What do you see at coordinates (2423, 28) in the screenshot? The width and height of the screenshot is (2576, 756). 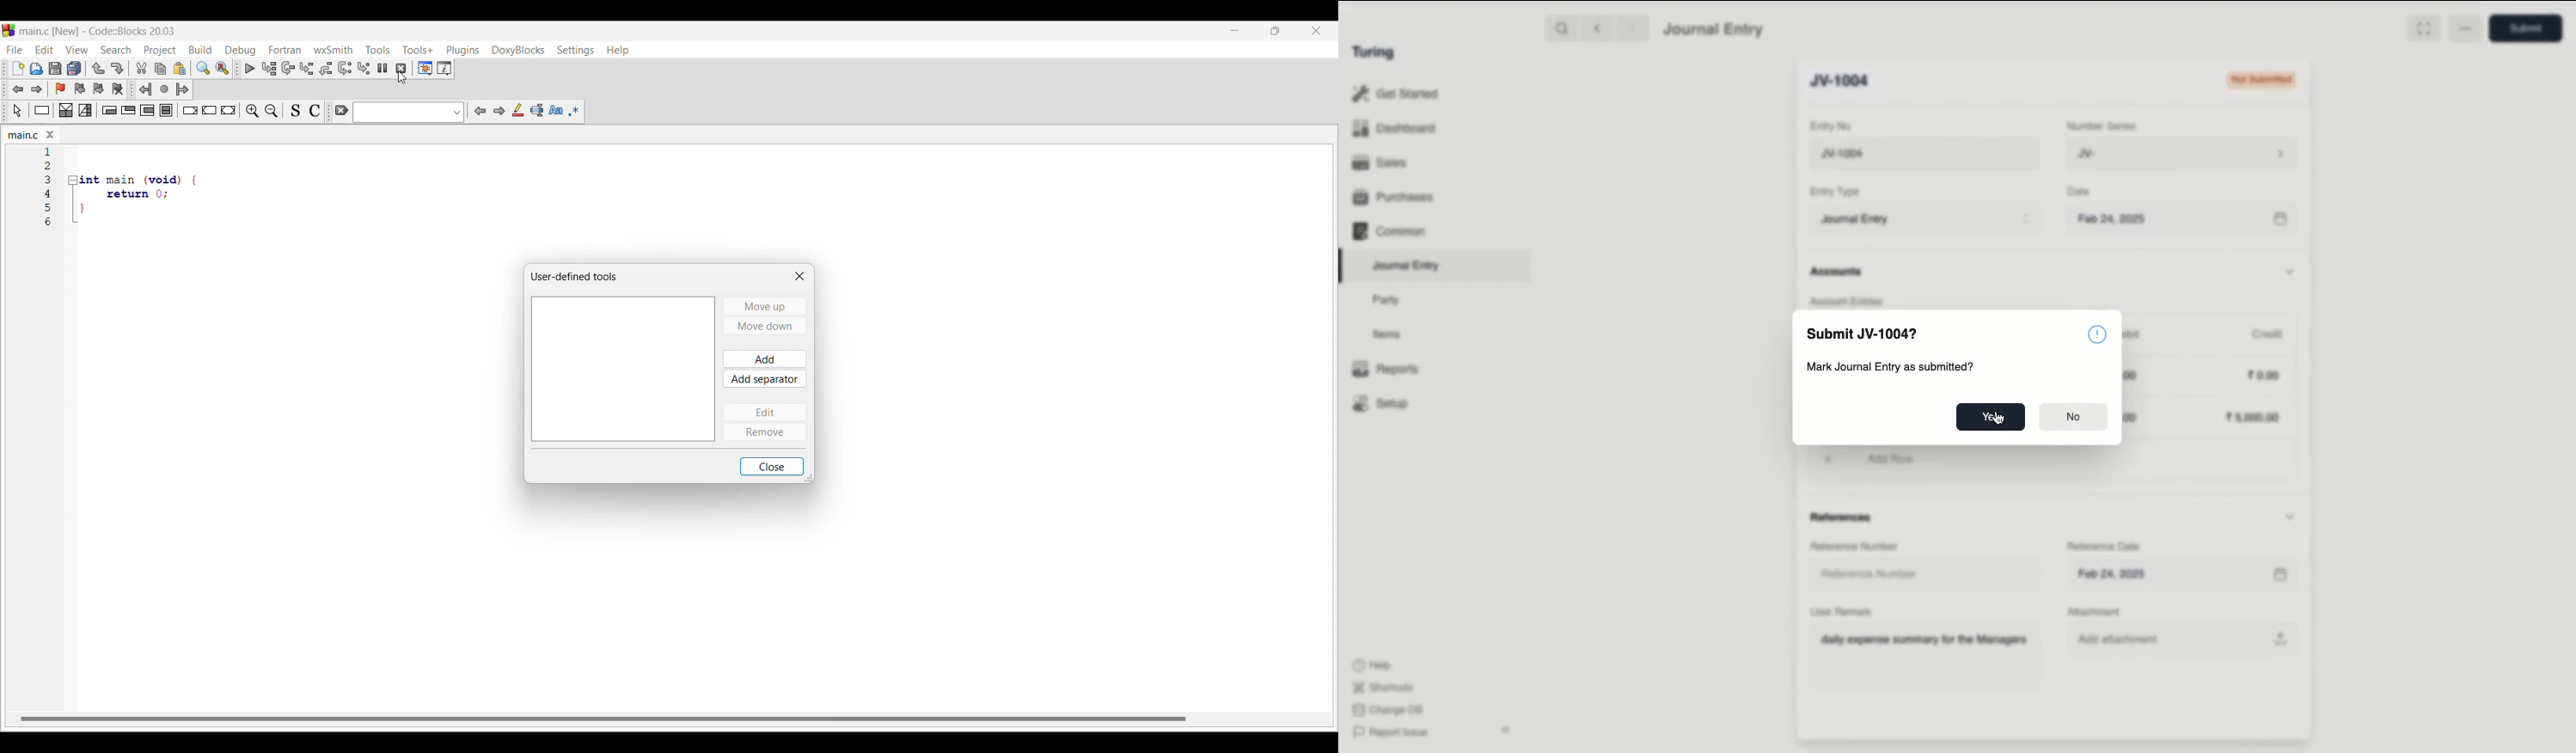 I see `Toggle between form and full width` at bounding box center [2423, 28].